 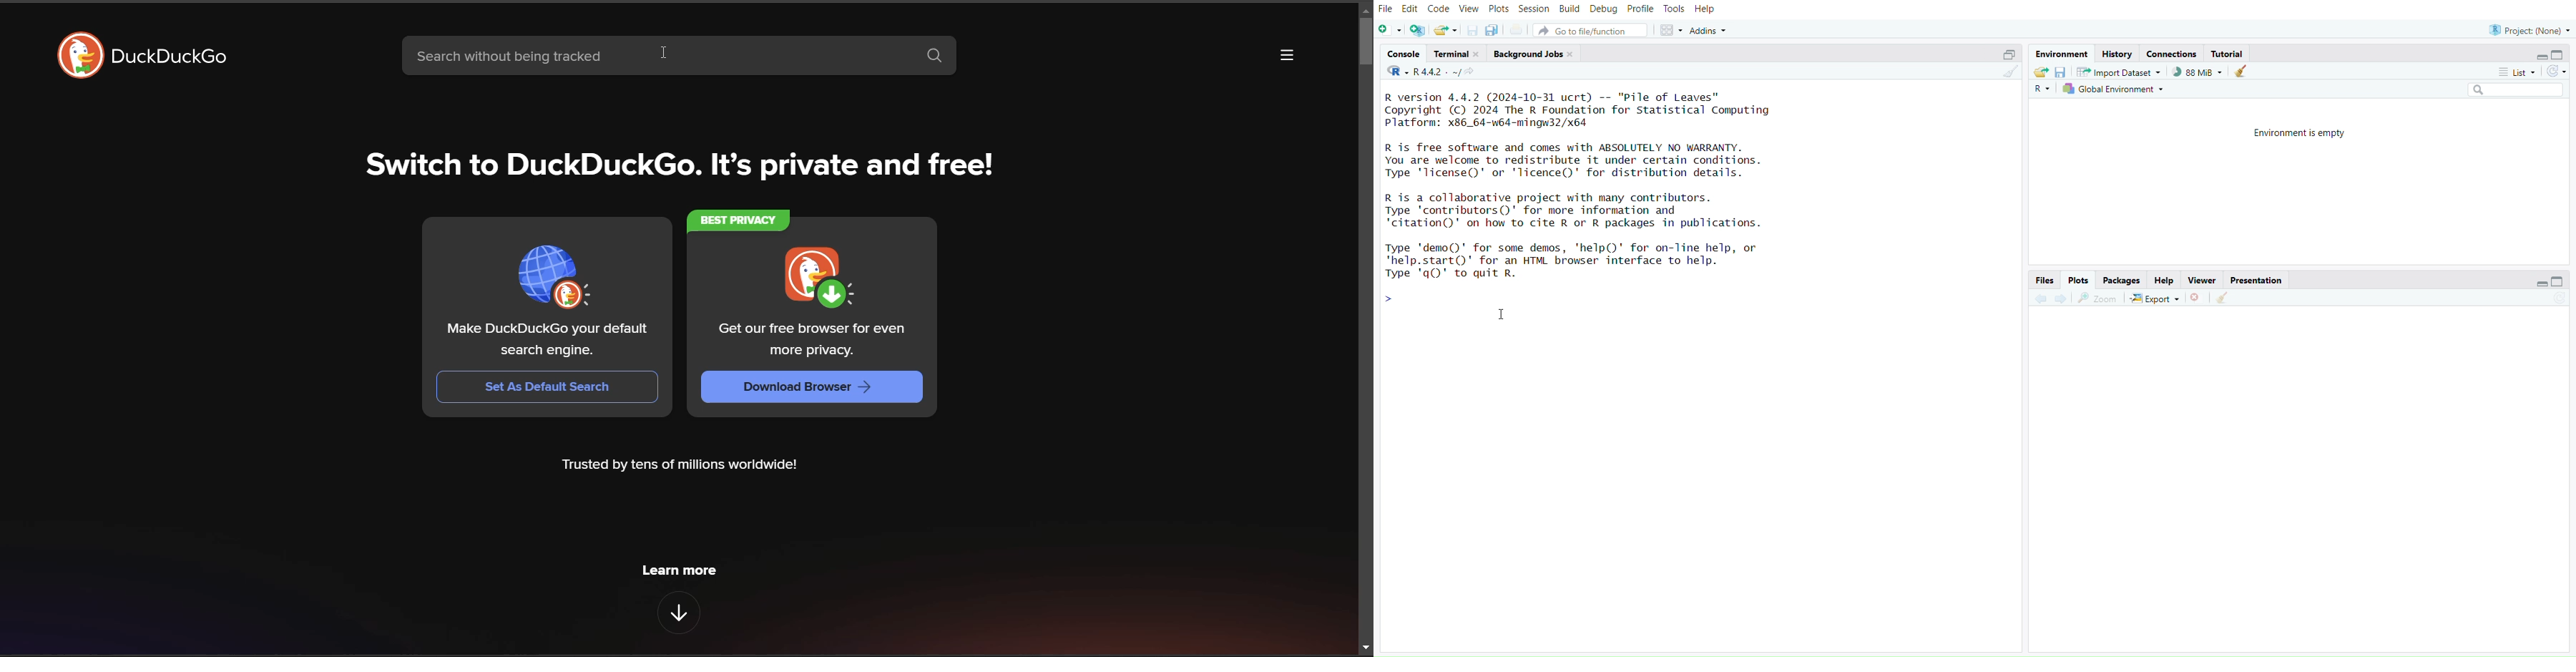 I want to click on connections, so click(x=2172, y=55).